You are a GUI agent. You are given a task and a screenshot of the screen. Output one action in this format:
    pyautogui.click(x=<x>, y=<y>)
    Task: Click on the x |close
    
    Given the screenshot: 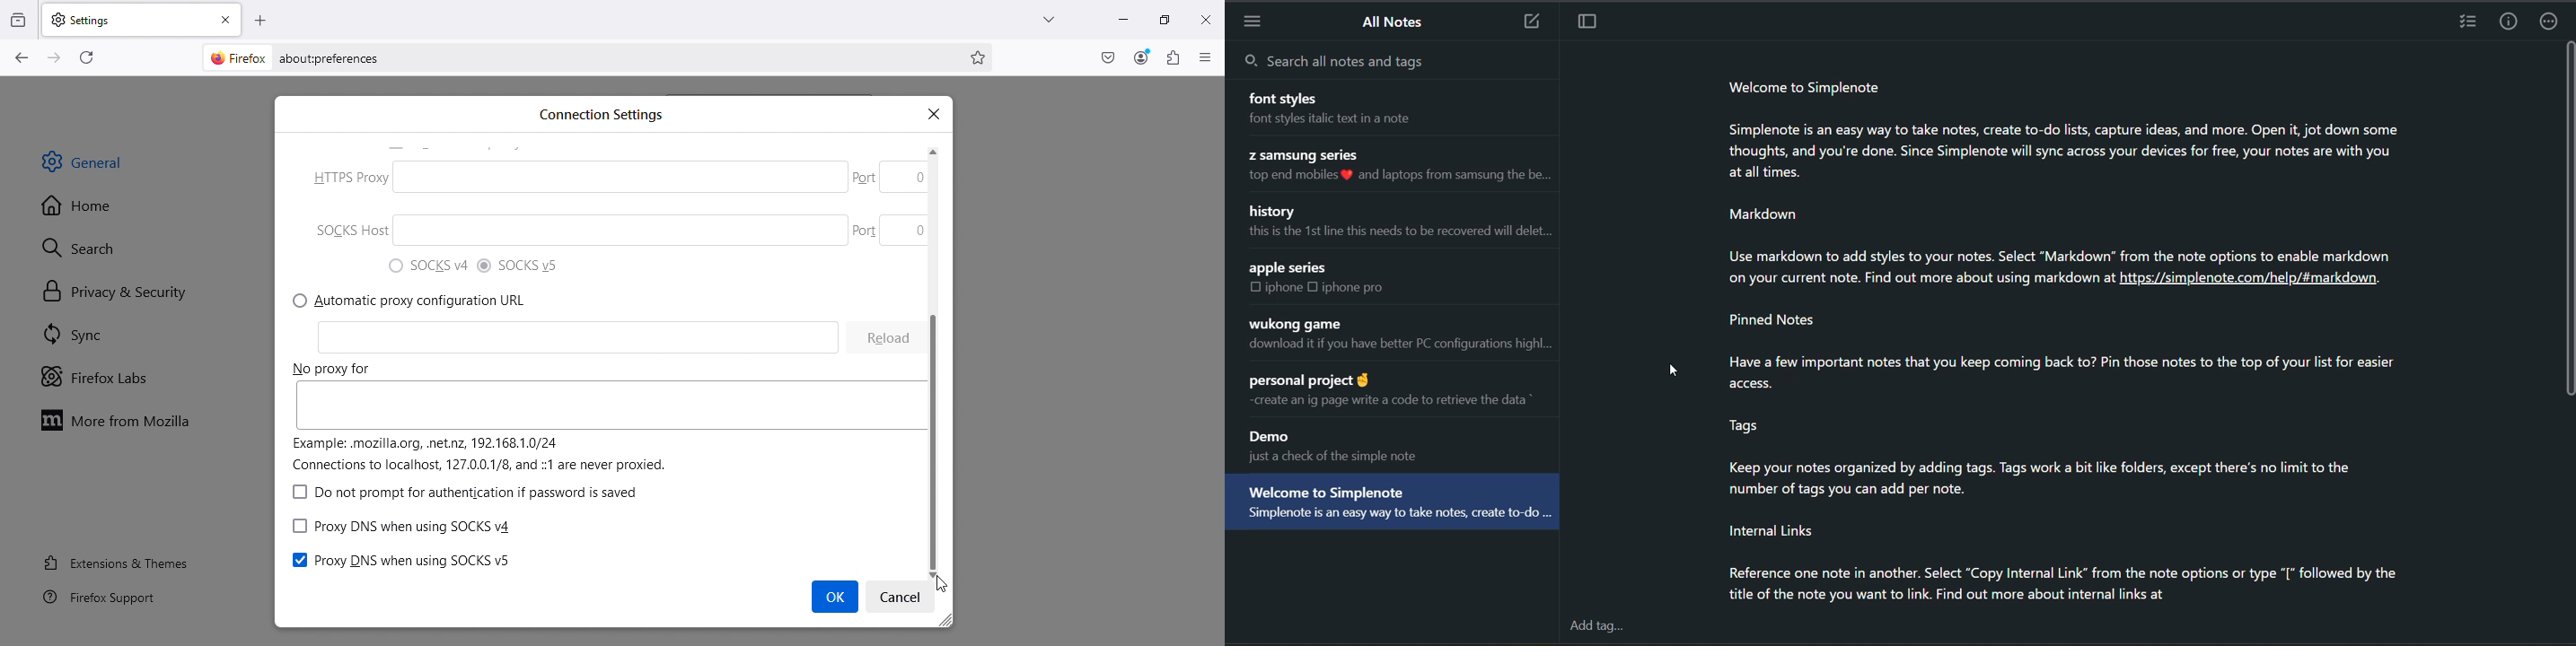 What is the action you would take?
    pyautogui.click(x=936, y=113)
    